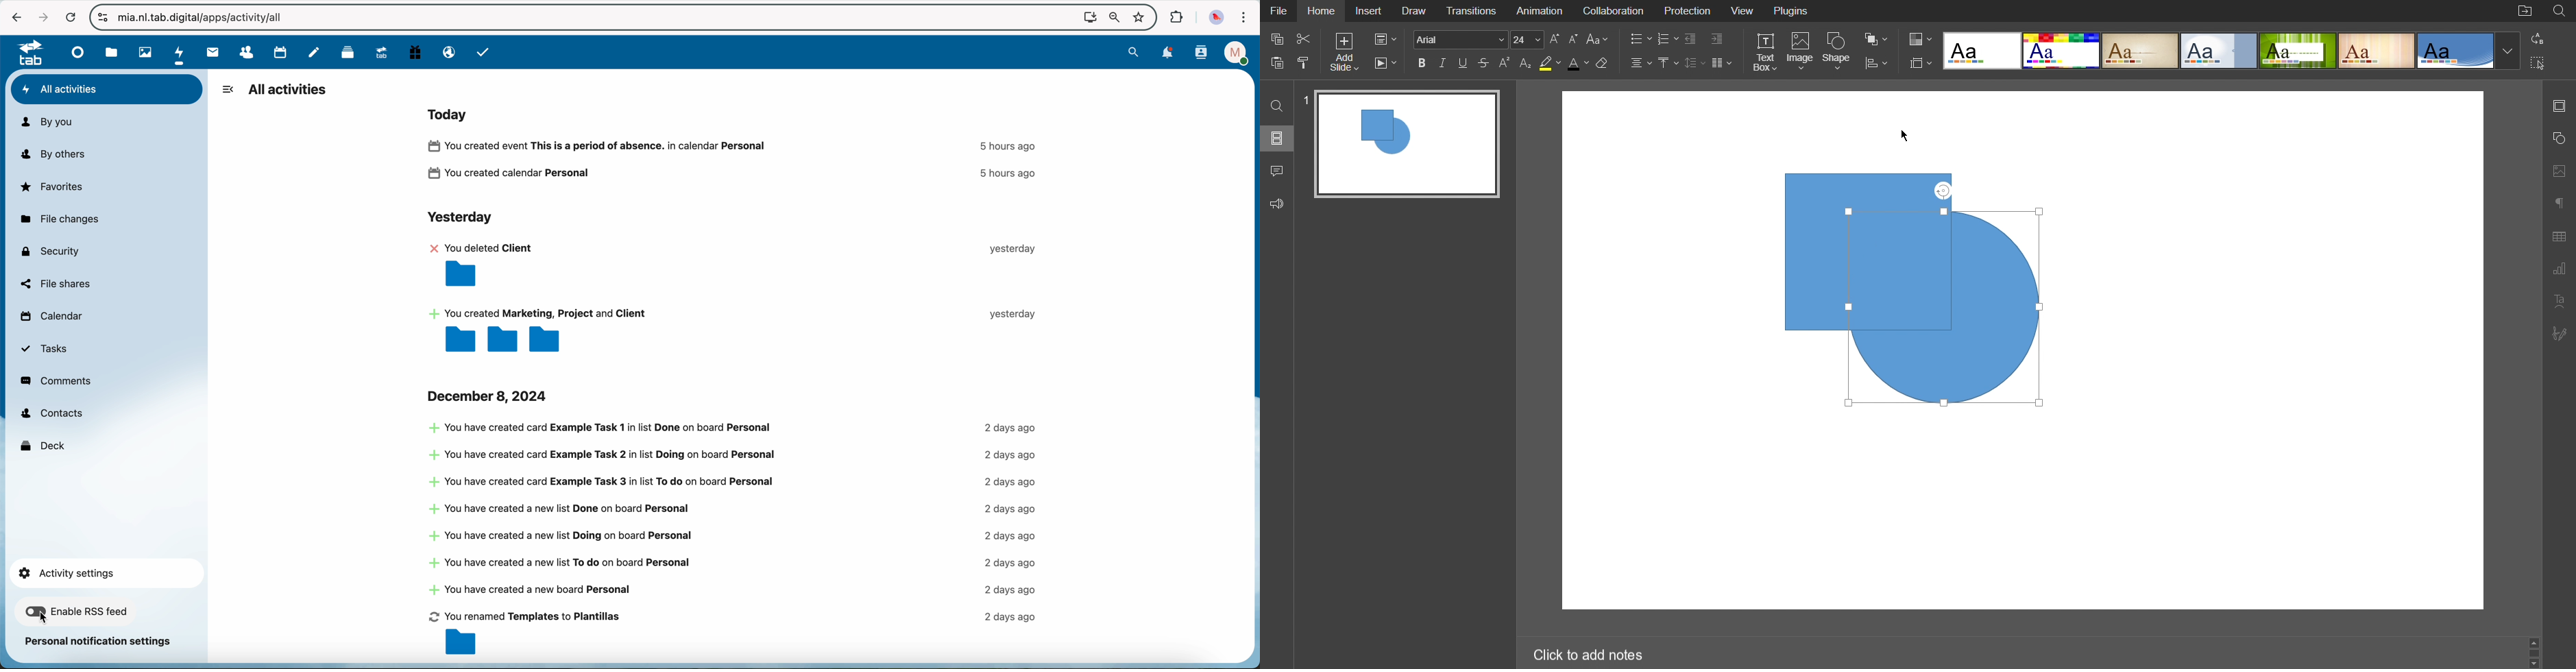 The width and height of the screenshot is (2576, 672). What do you see at coordinates (1472, 11) in the screenshot?
I see `Transitions` at bounding box center [1472, 11].